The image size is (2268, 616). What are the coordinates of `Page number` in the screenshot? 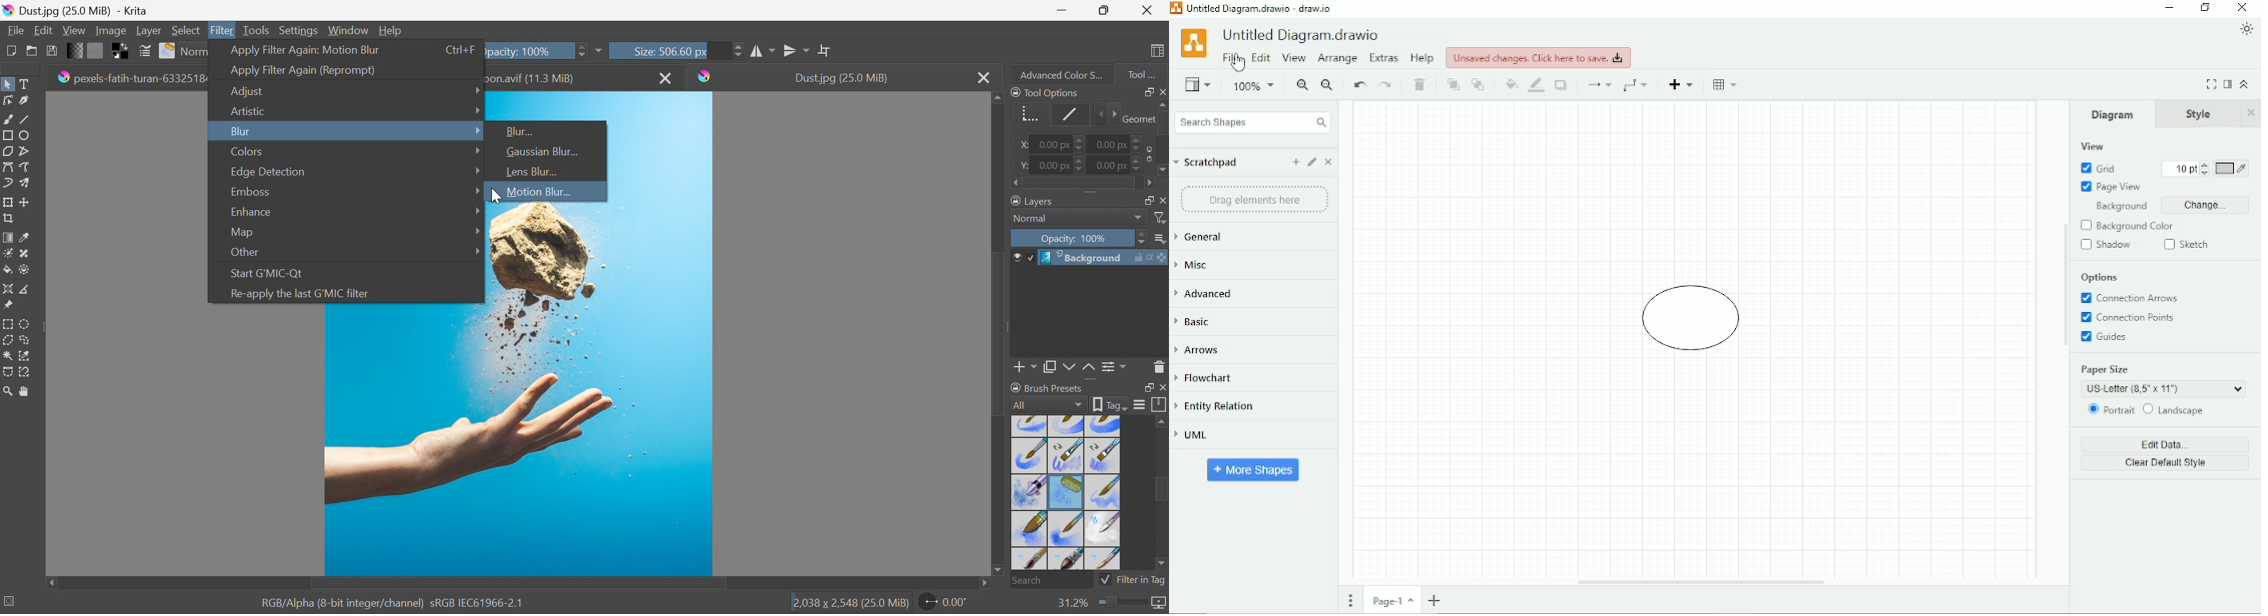 It's located at (1393, 603).